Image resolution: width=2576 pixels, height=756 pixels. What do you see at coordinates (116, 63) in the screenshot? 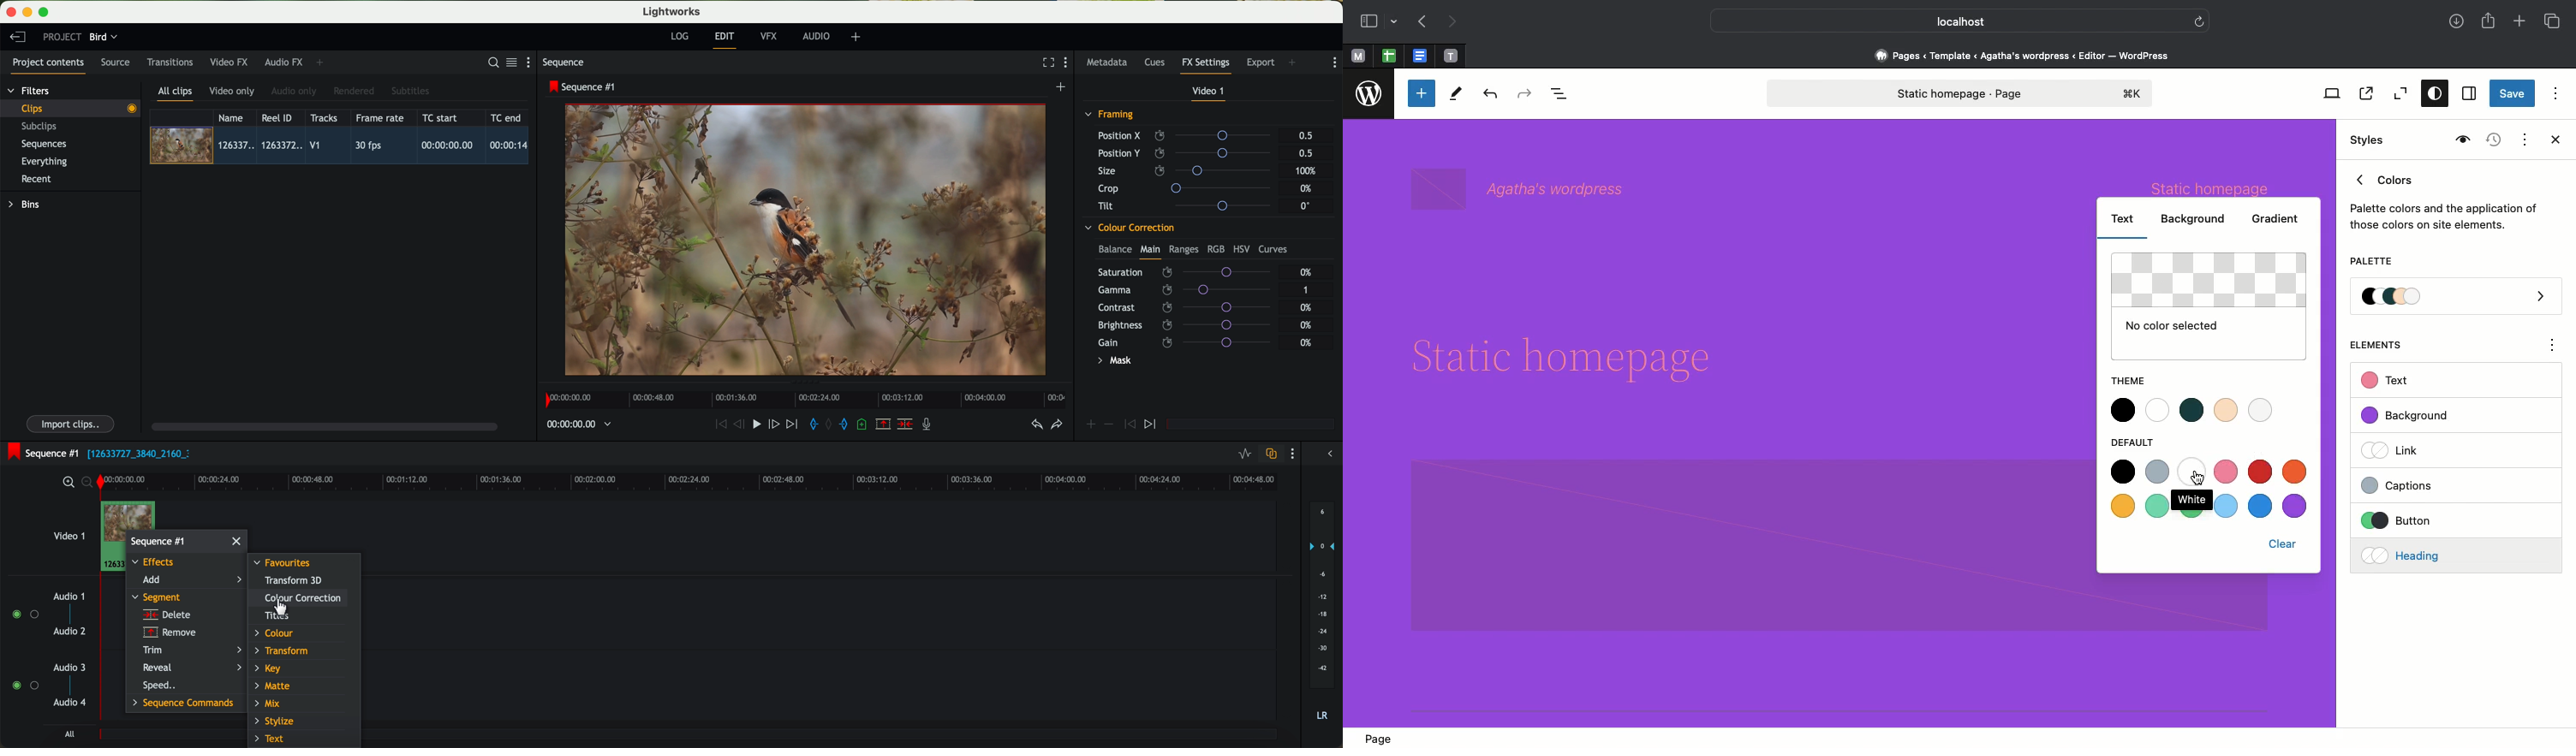
I see `source` at bounding box center [116, 63].